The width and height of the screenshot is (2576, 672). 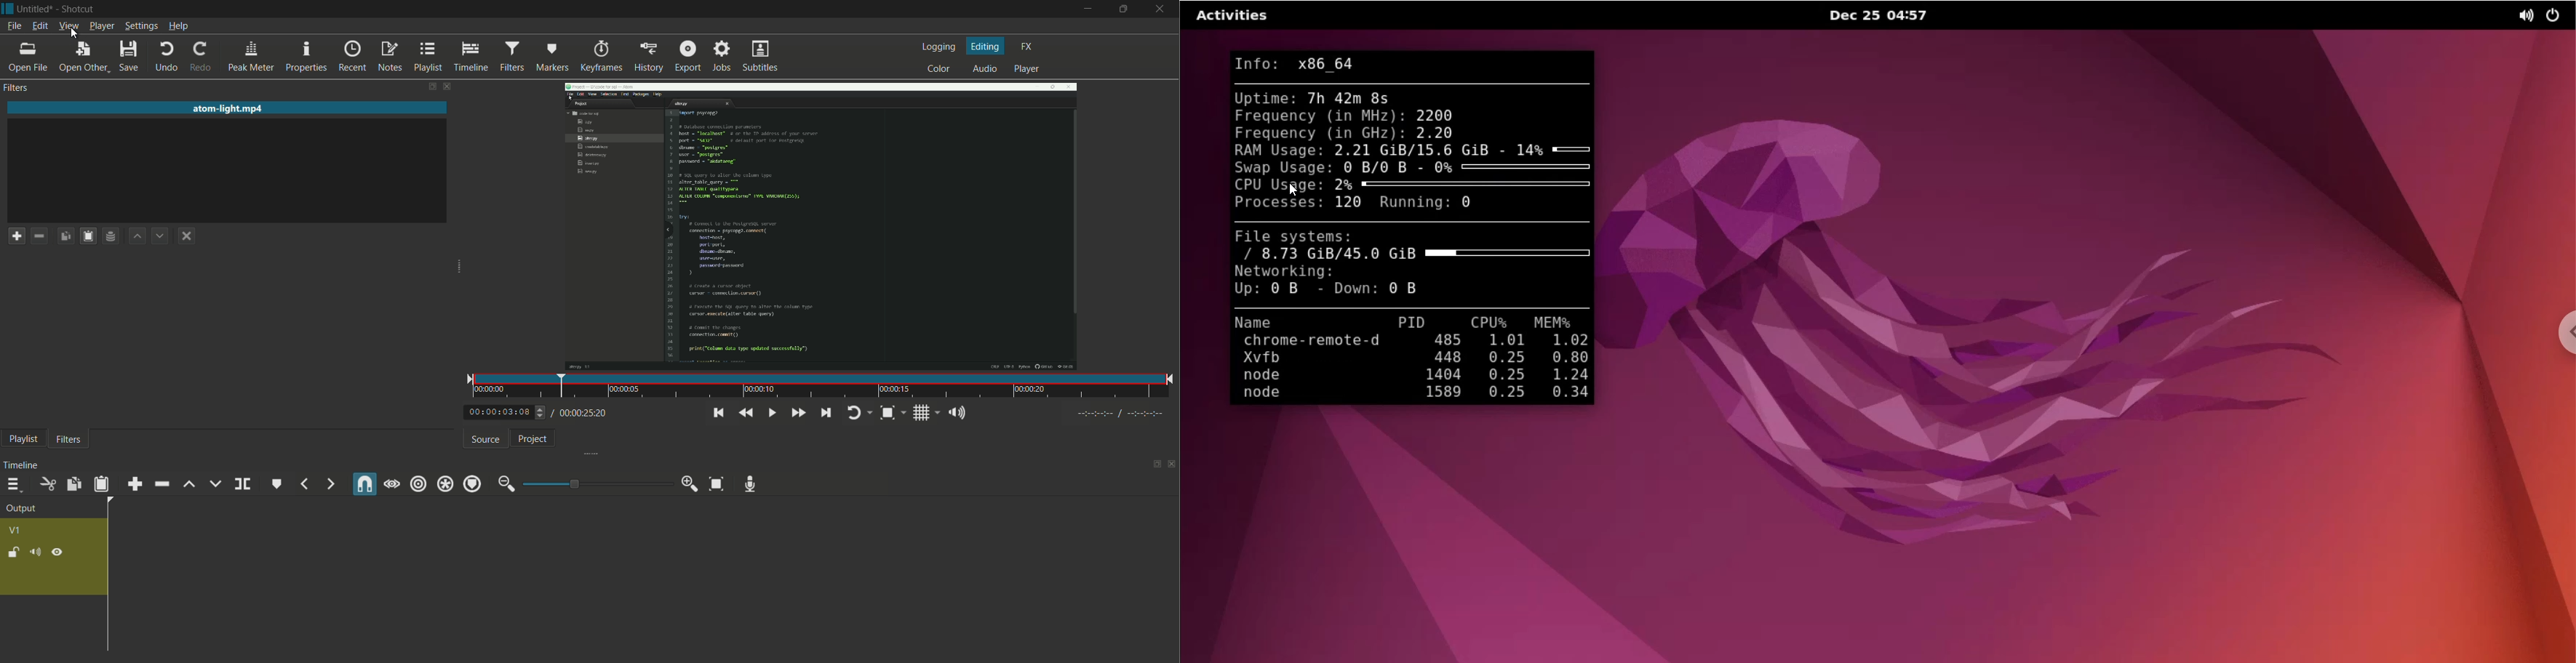 What do you see at coordinates (39, 237) in the screenshot?
I see `remove filter` at bounding box center [39, 237].